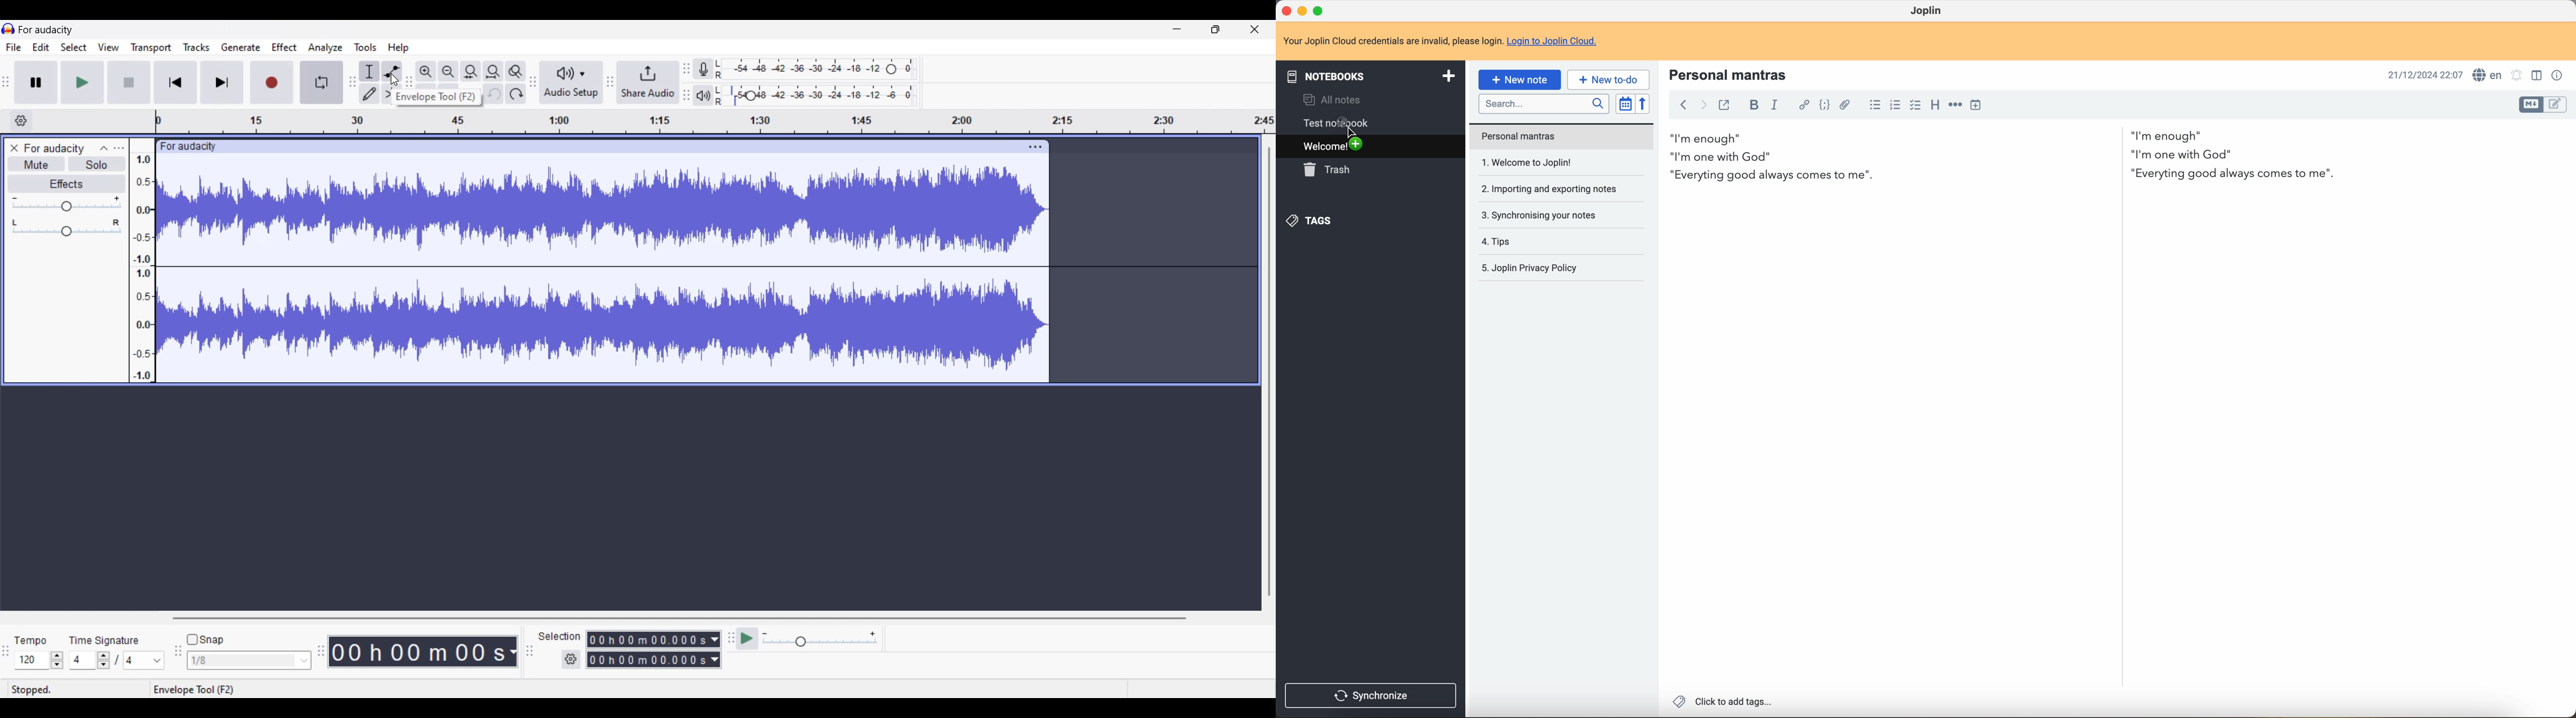 The height and width of the screenshot is (728, 2576). I want to click on Selection tool, so click(369, 72).